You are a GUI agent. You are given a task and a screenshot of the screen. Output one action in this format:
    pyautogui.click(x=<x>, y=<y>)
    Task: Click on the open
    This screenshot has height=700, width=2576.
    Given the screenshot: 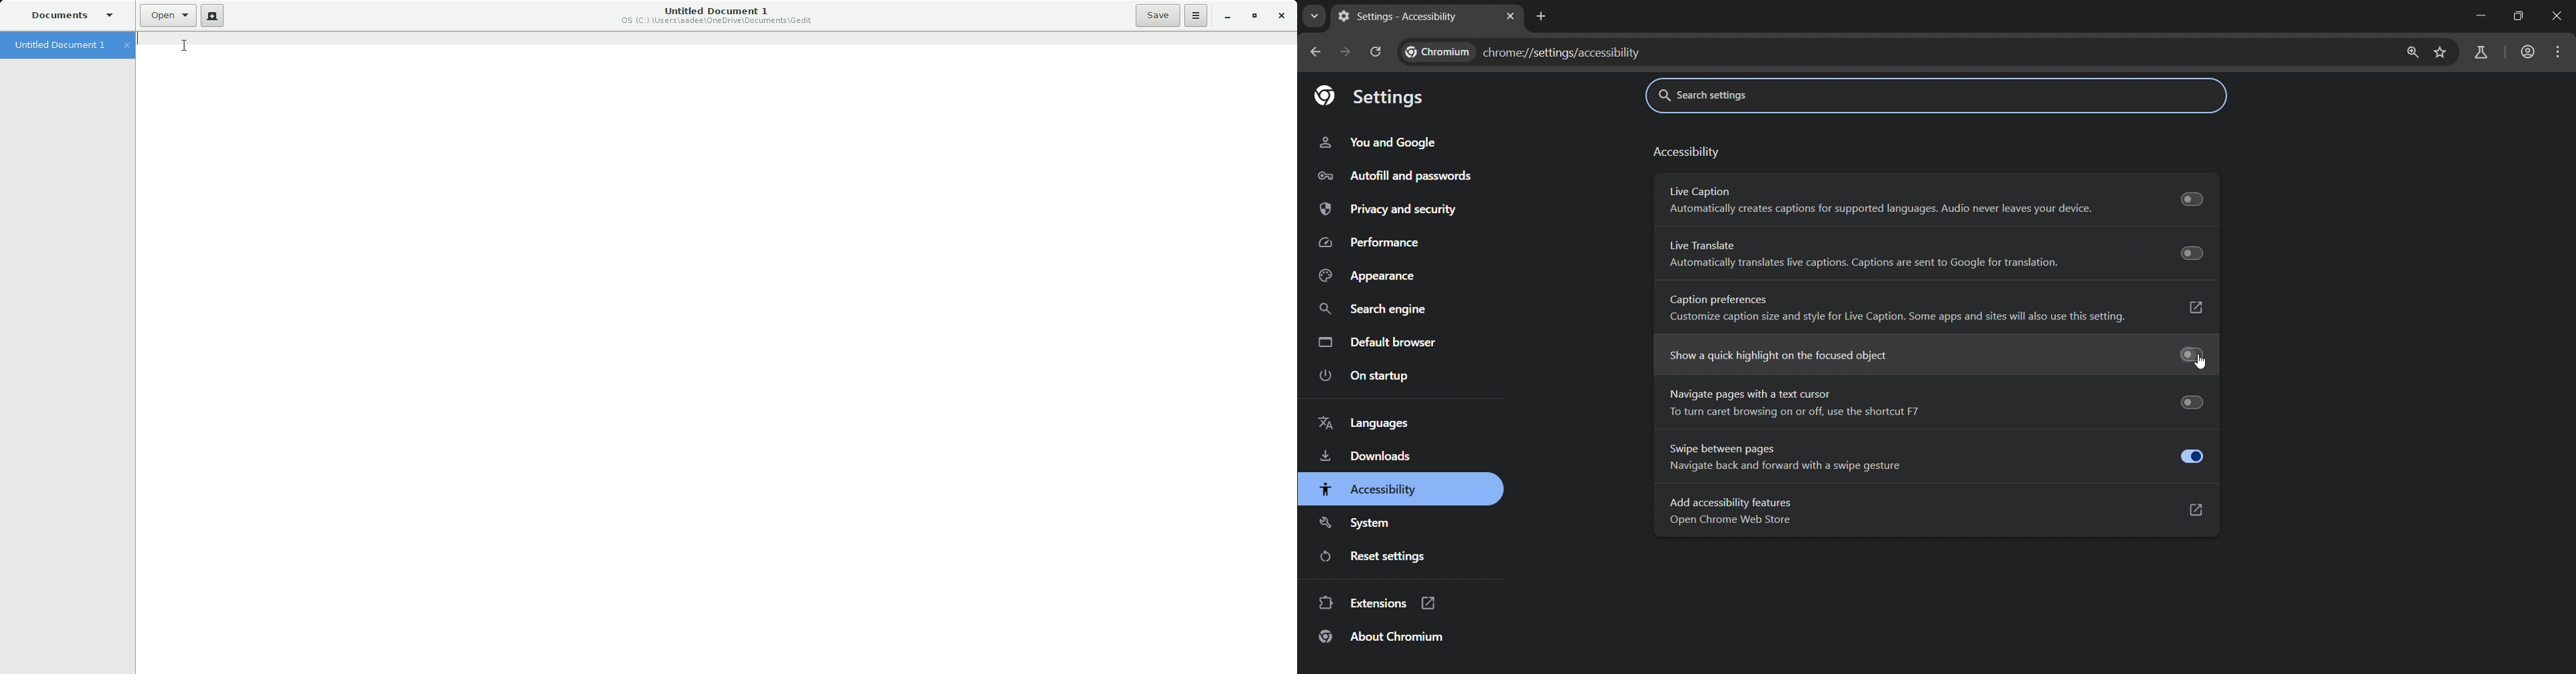 What is the action you would take?
    pyautogui.click(x=2195, y=308)
    